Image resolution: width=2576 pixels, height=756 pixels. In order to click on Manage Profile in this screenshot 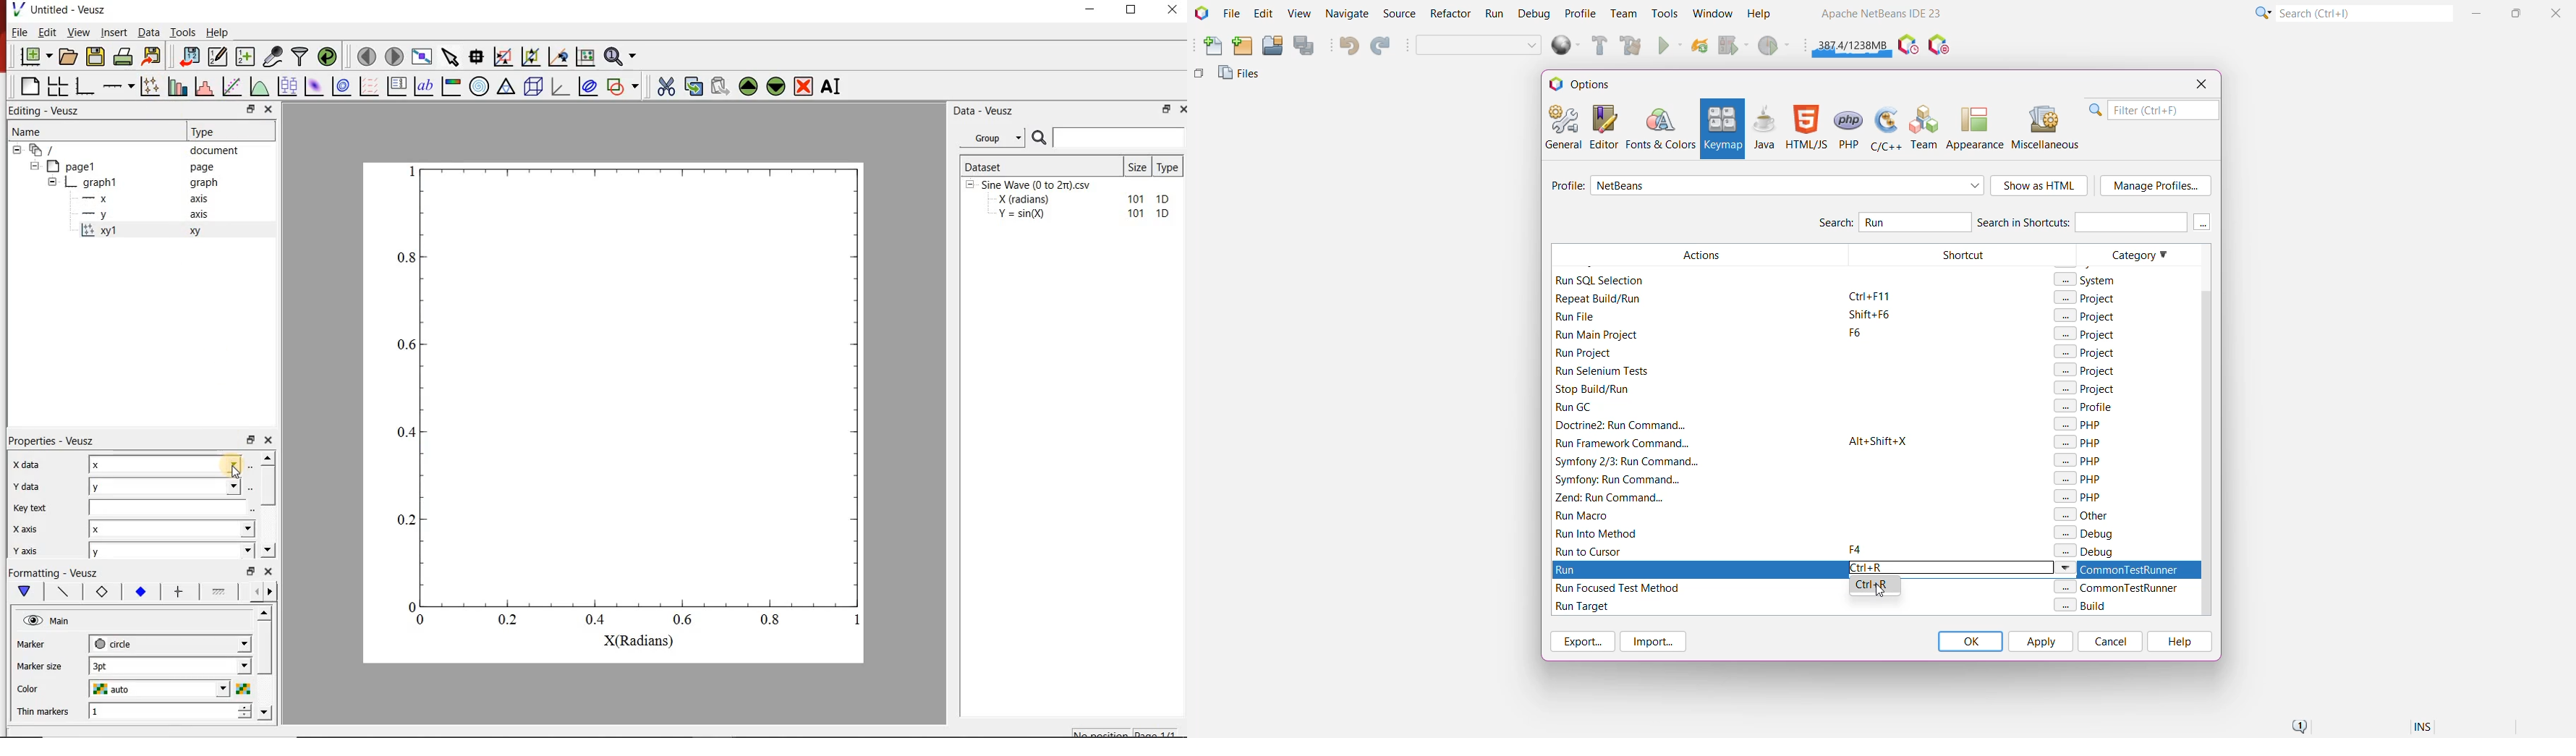, I will do `click(2156, 186)`.